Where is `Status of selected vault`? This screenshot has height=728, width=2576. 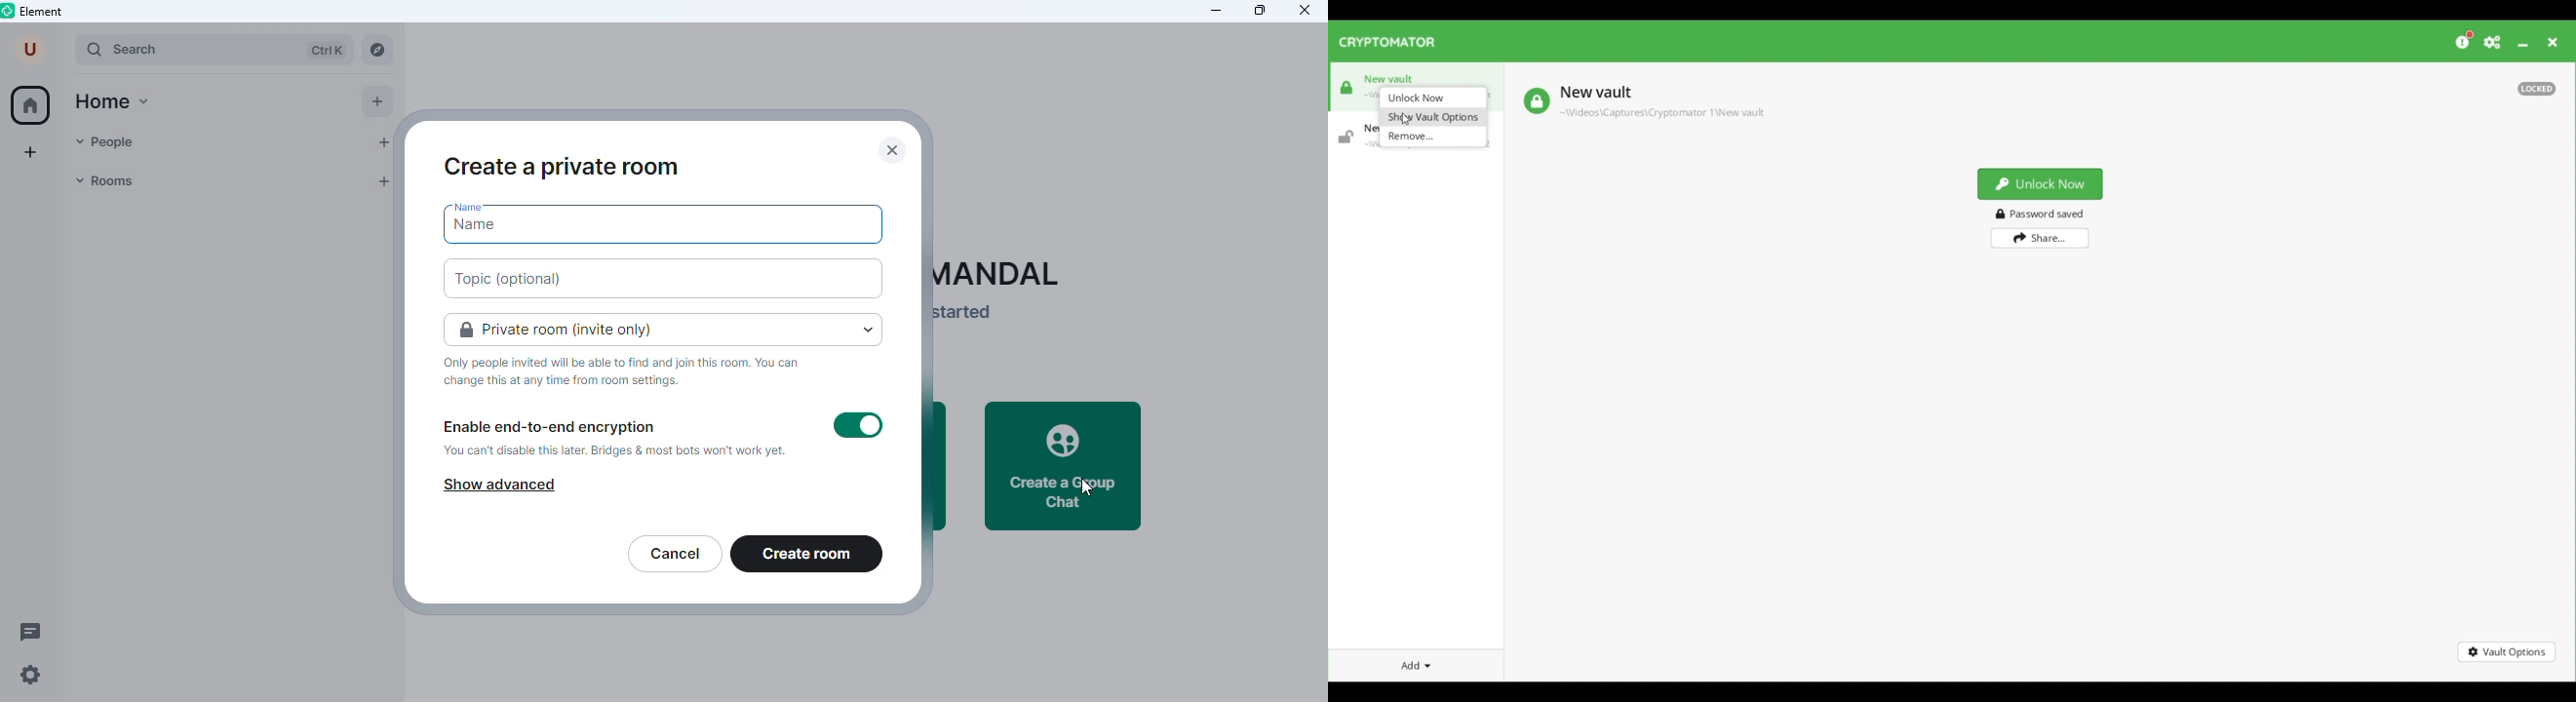
Status of selected vault is located at coordinates (2536, 88).